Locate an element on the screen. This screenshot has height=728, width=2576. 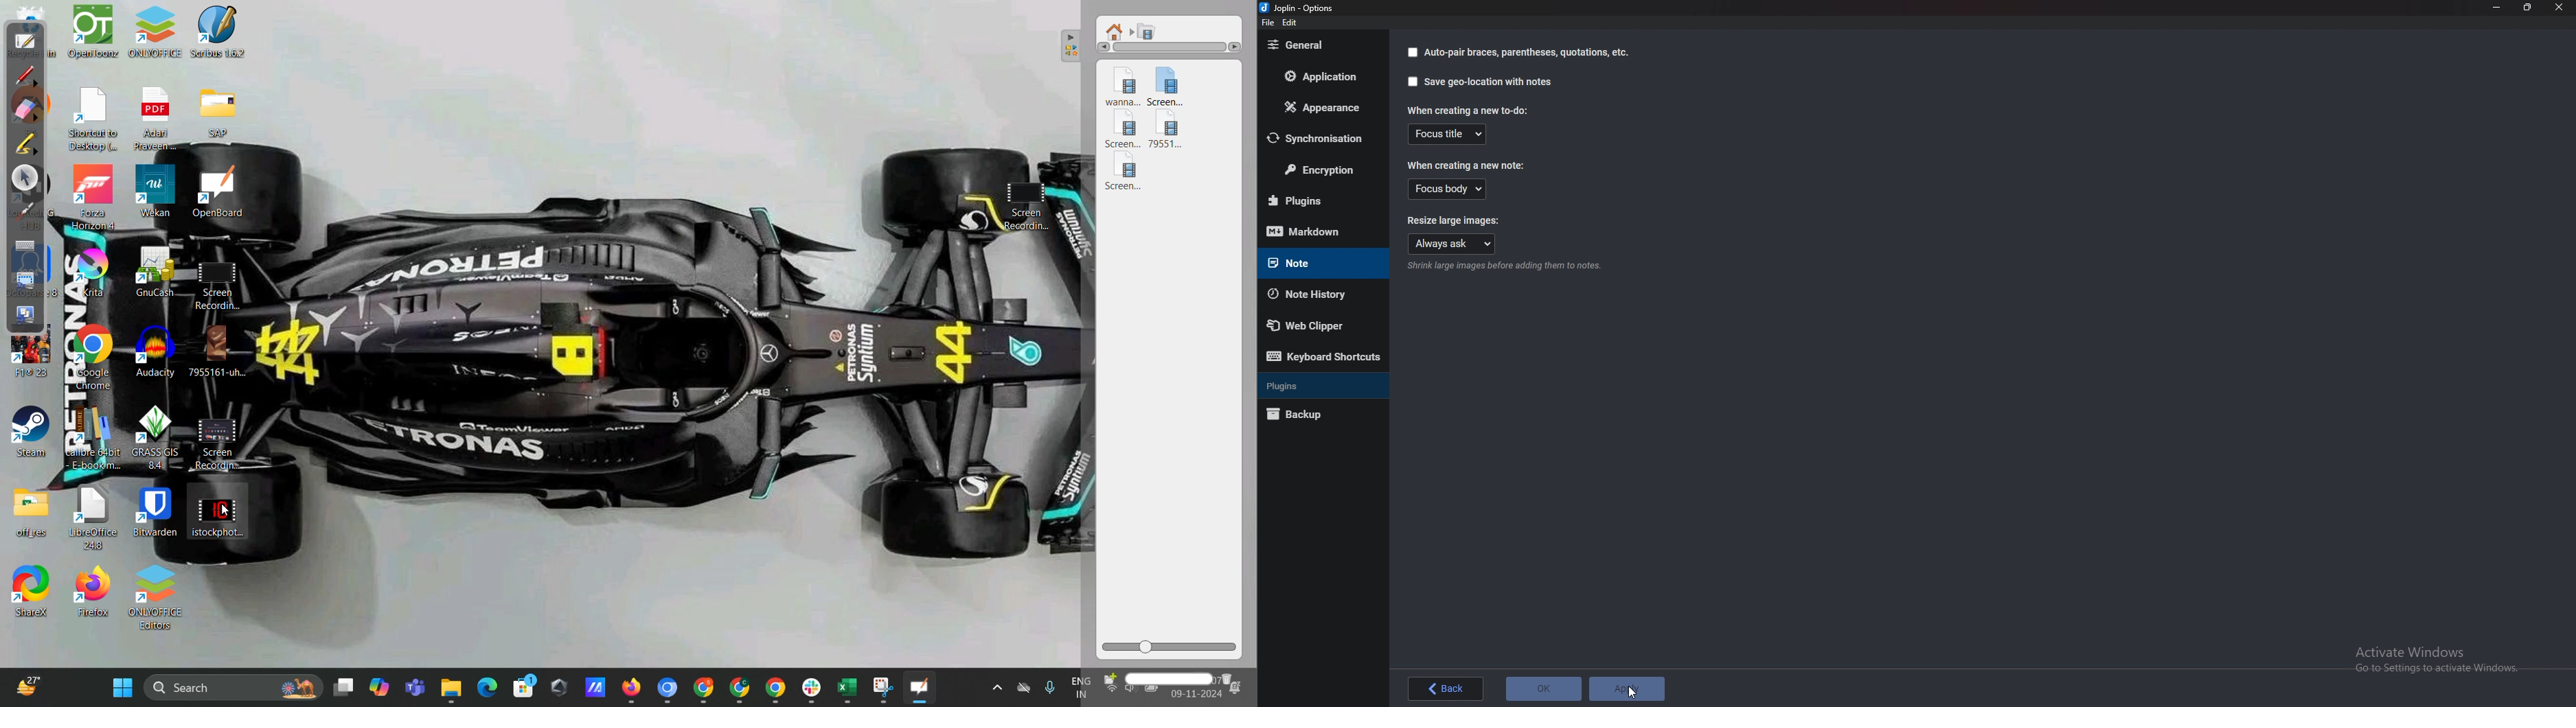
cursor is located at coordinates (1632, 692).